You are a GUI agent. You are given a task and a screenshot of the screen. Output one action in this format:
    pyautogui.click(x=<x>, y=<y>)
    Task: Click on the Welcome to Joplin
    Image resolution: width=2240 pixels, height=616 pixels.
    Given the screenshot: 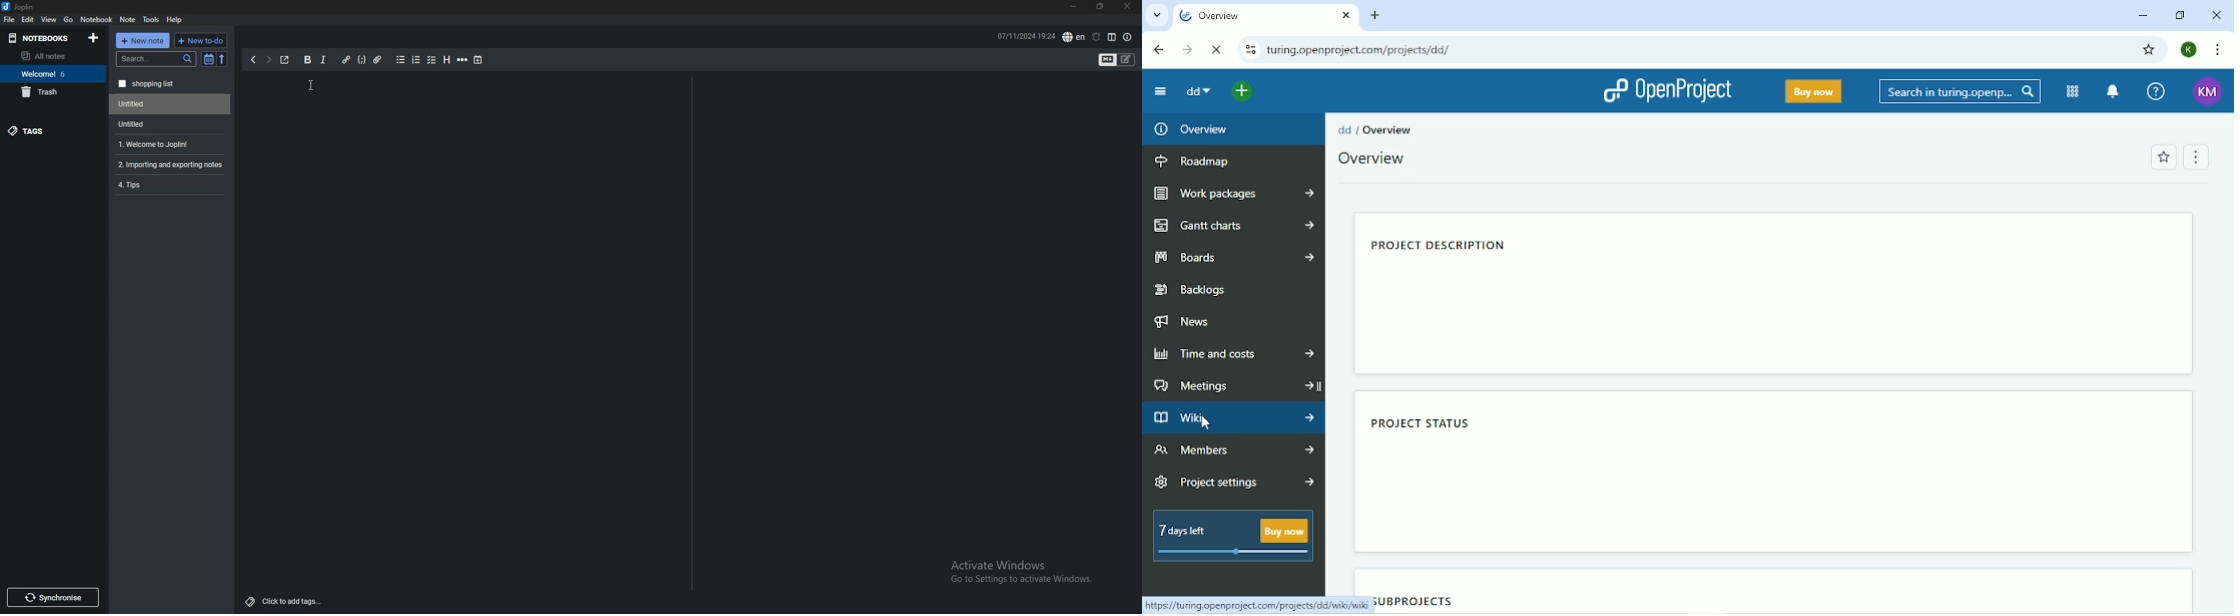 What is the action you would take?
    pyautogui.click(x=168, y=144)
    